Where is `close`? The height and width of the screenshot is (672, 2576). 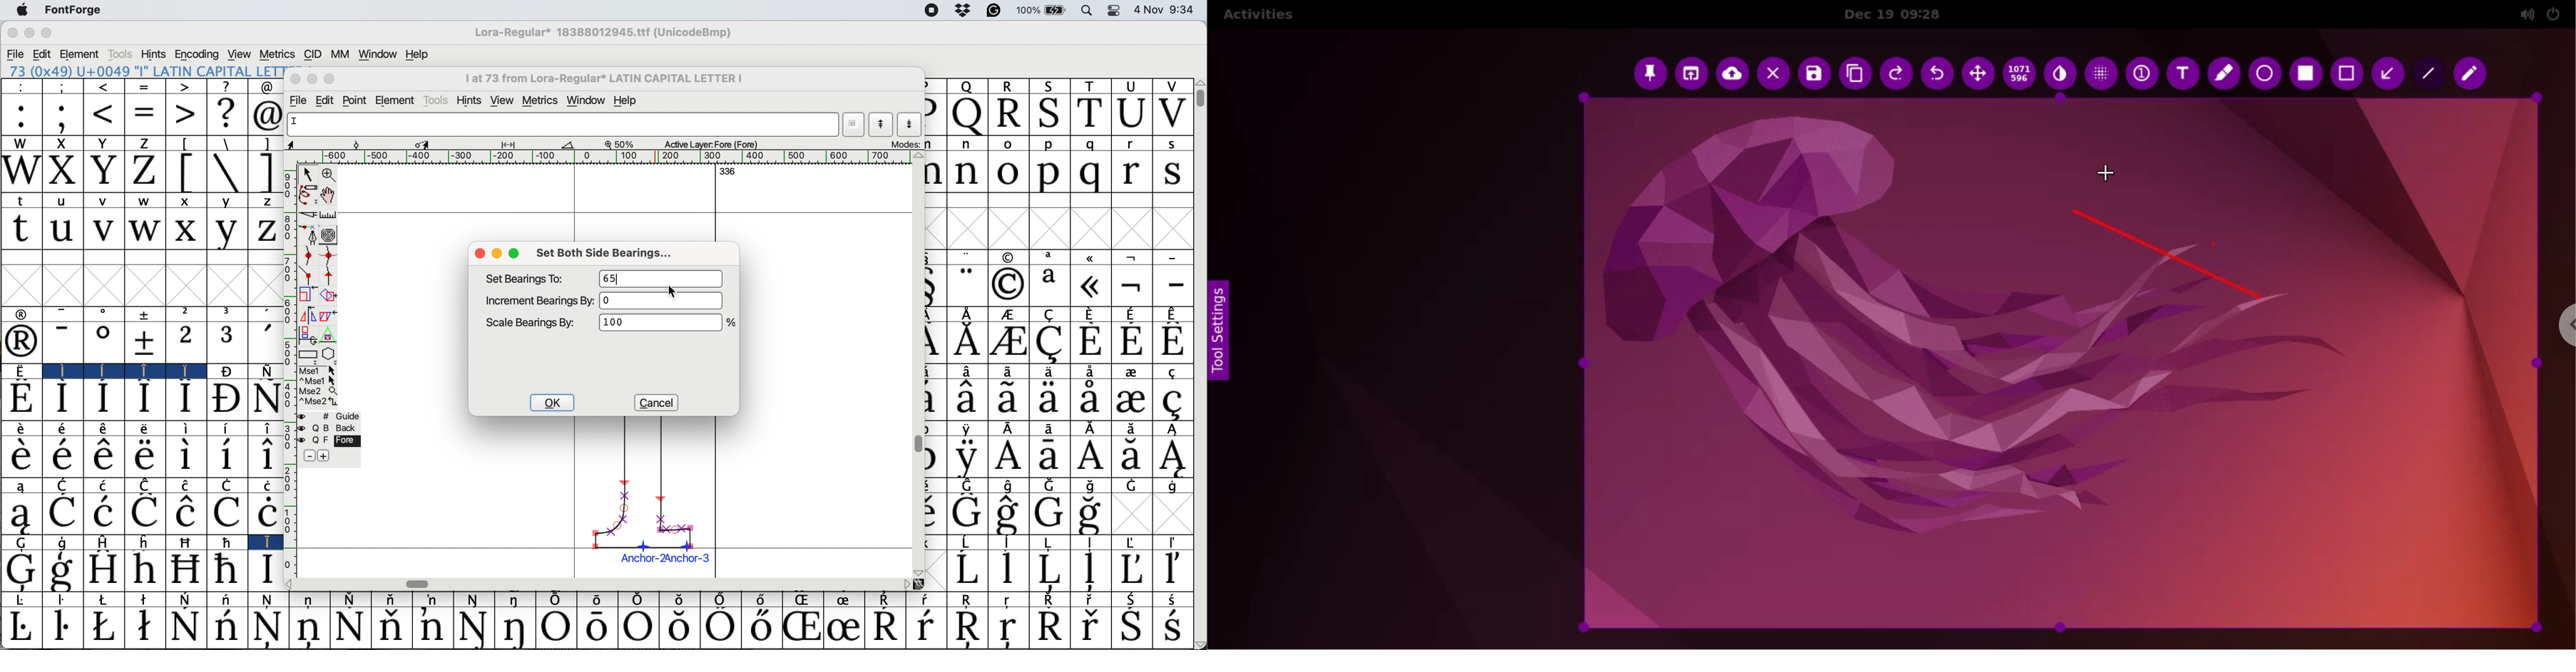
close is located at coordinates (480, 255).